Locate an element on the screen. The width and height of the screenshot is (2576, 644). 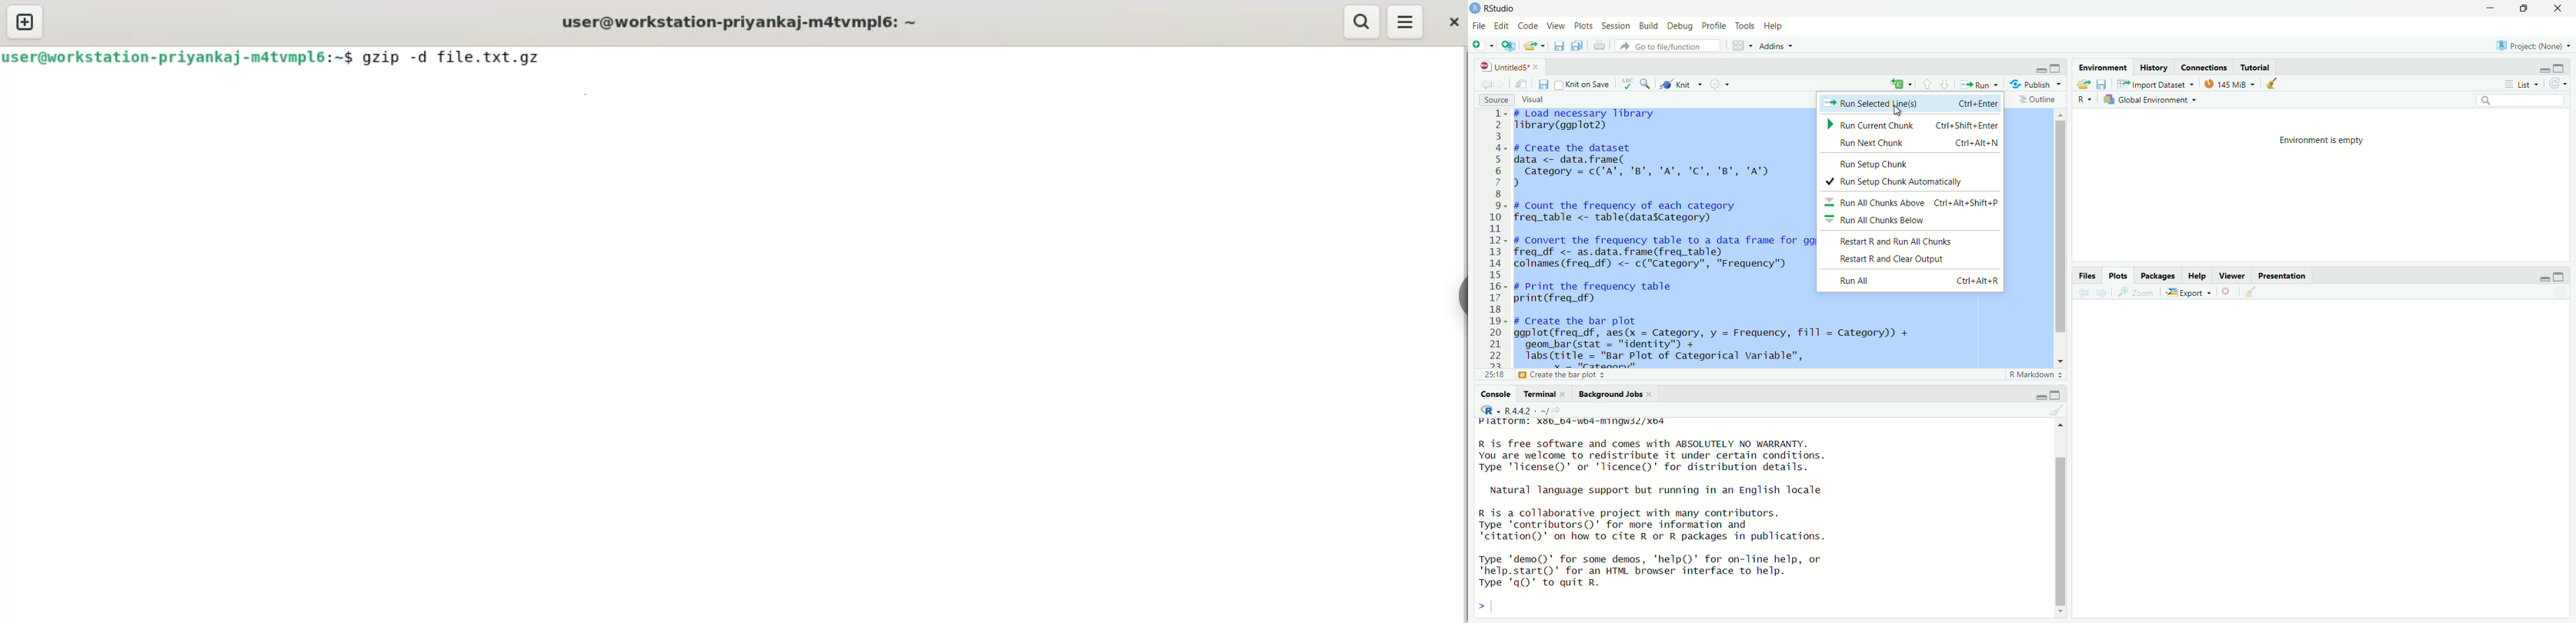
maximize is located at coordinates (2527, 9).